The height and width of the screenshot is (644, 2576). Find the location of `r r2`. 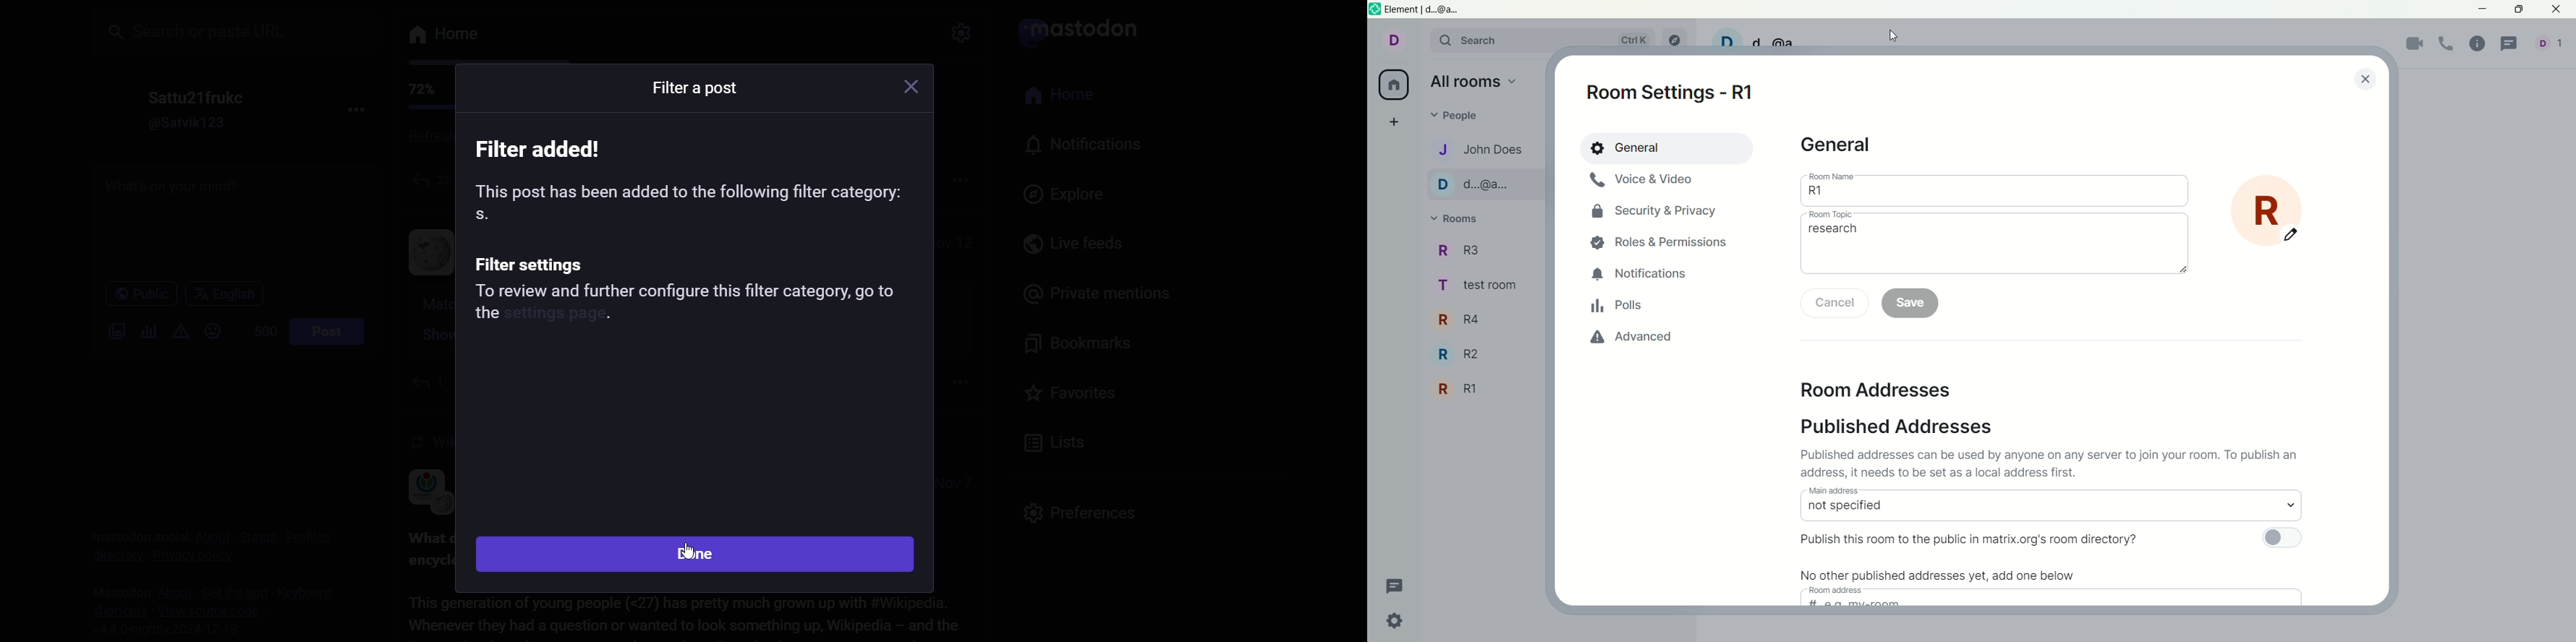

r r2 is located at coordinates (1462, 354).